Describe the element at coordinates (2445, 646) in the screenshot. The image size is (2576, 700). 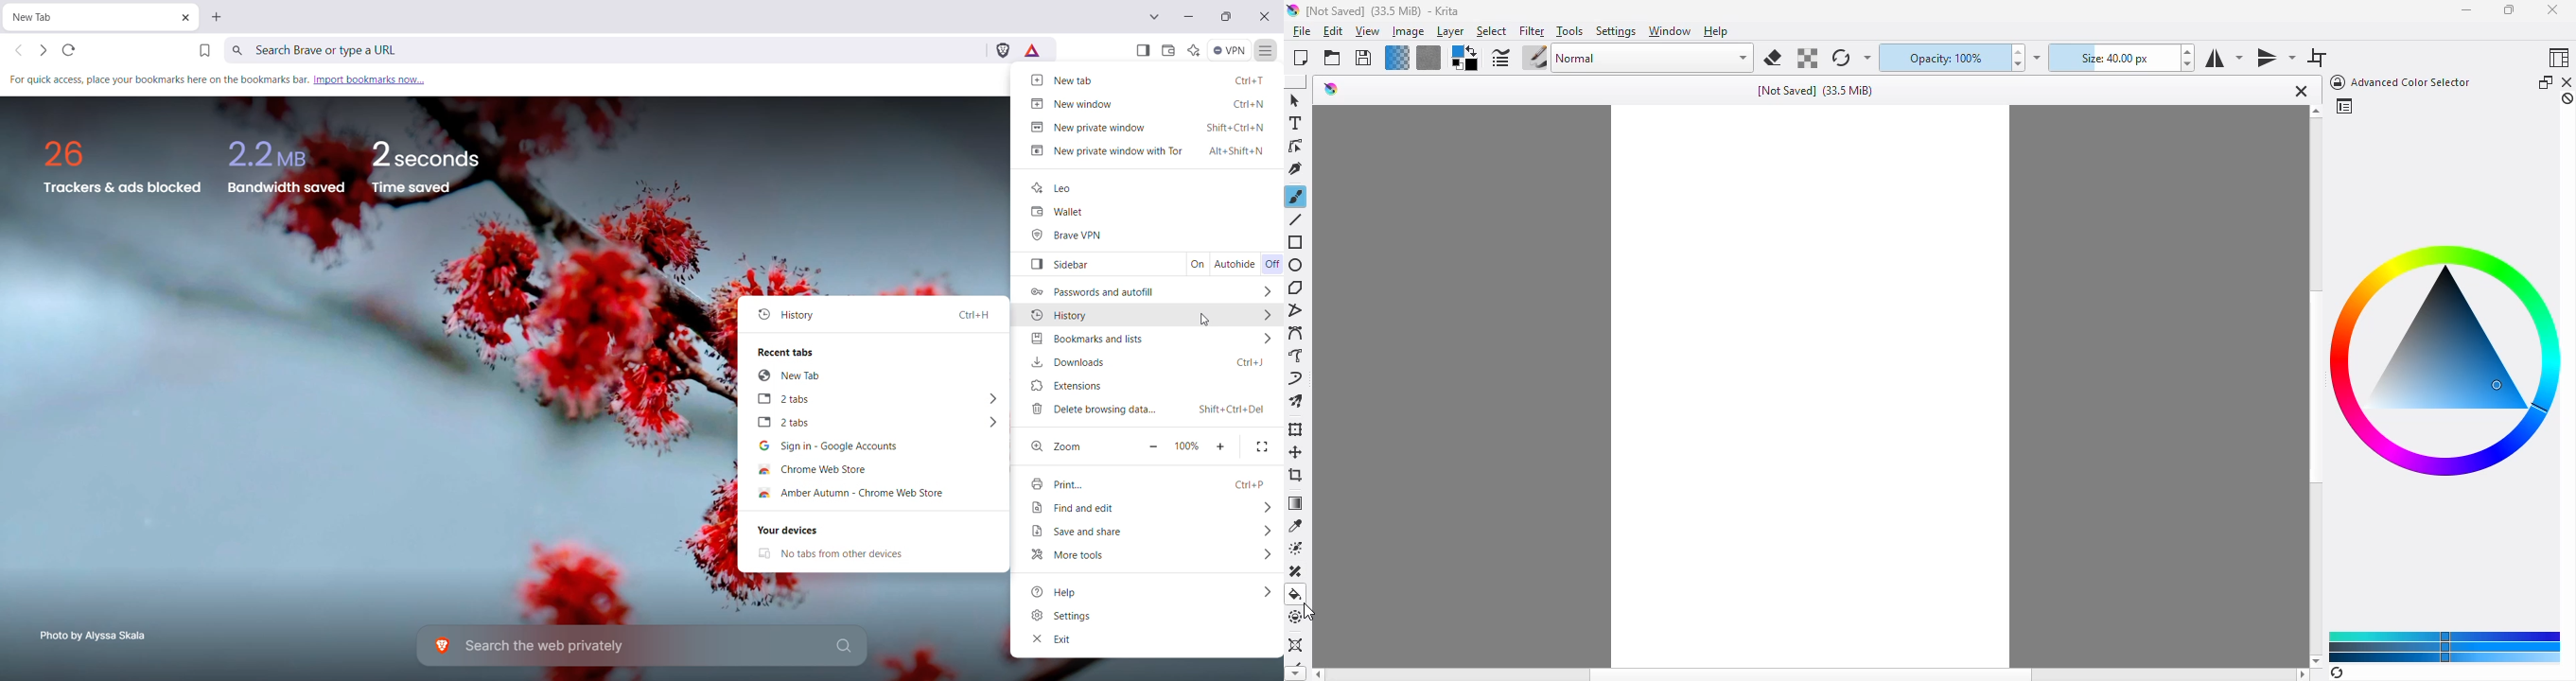
I see `color models and components` at that location.